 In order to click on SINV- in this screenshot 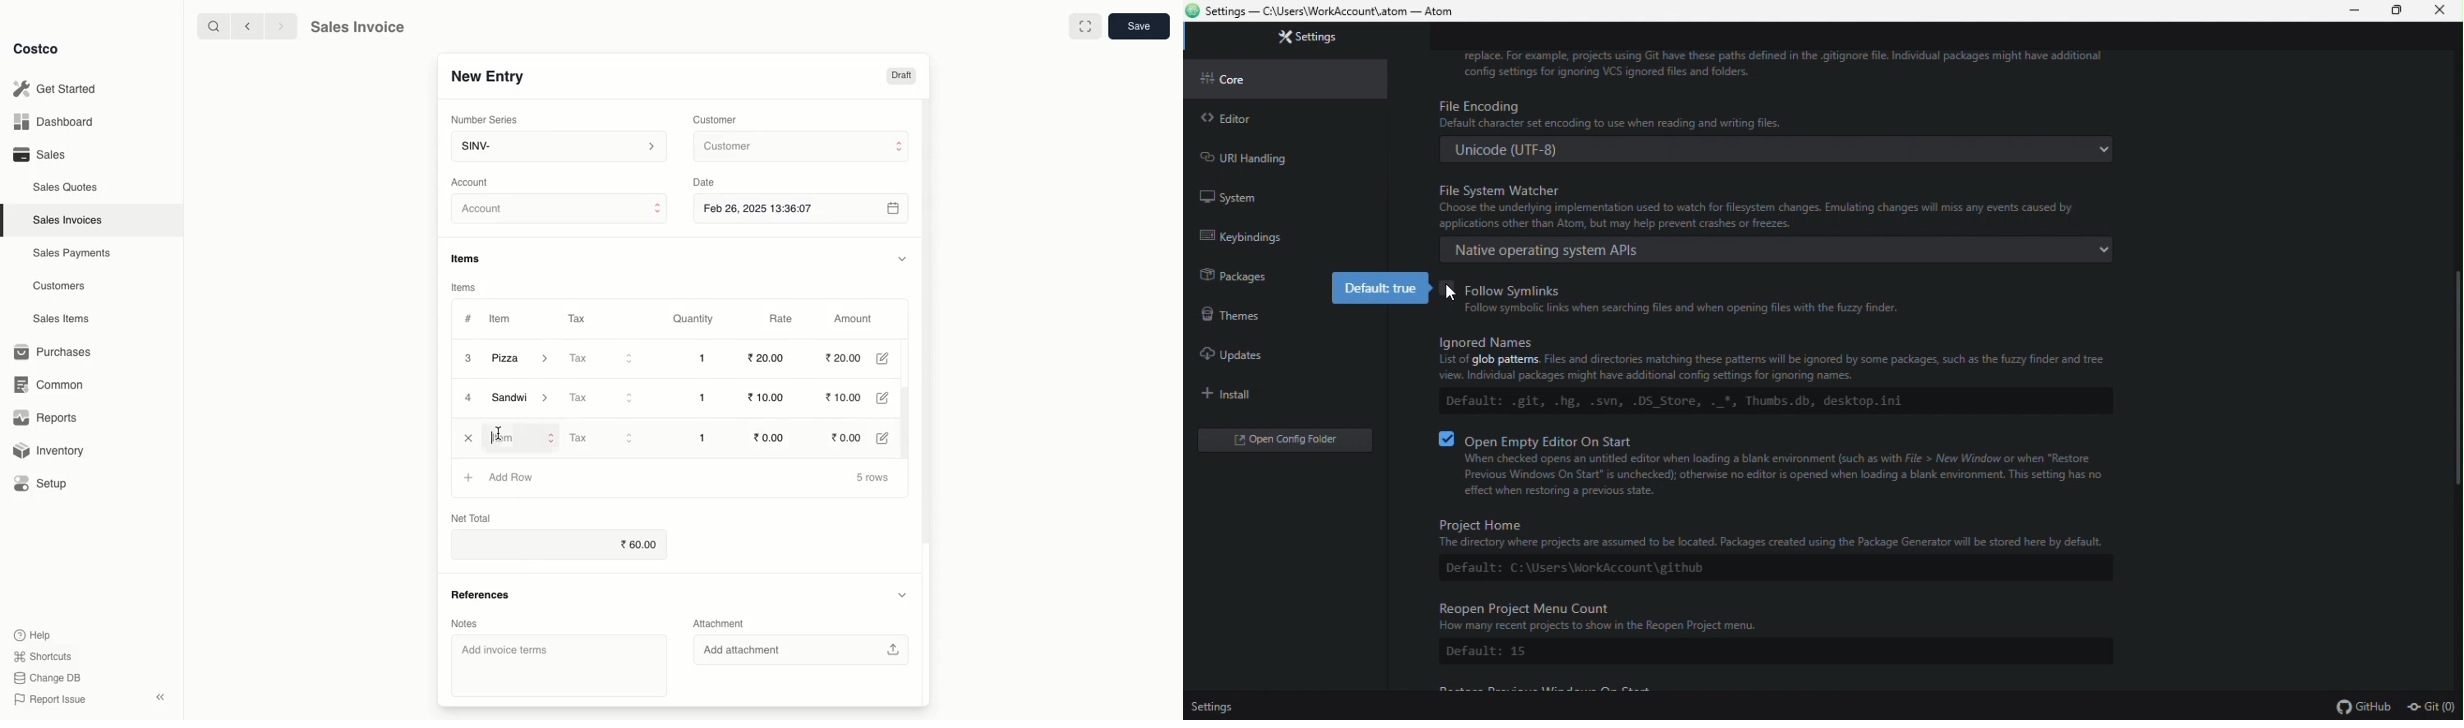, I will do `click(558, 148)`.